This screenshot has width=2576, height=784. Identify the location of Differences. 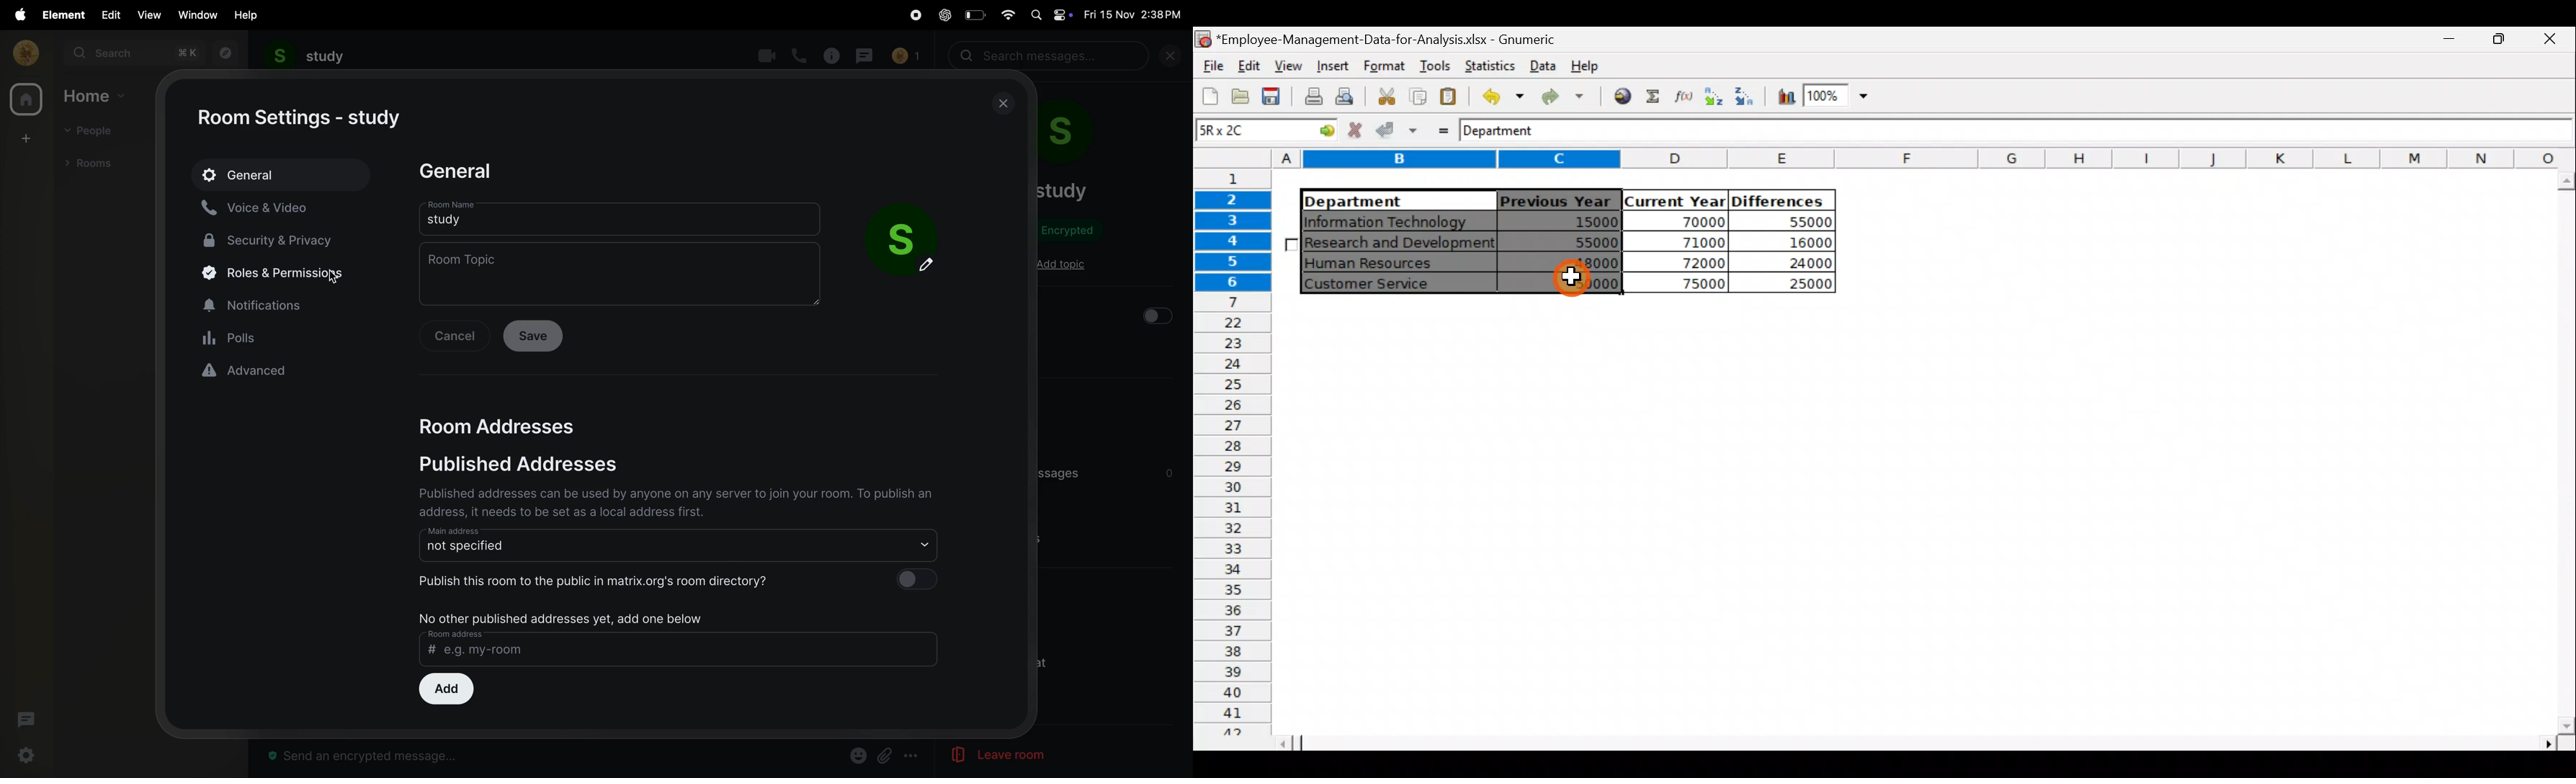
(1781, 200).